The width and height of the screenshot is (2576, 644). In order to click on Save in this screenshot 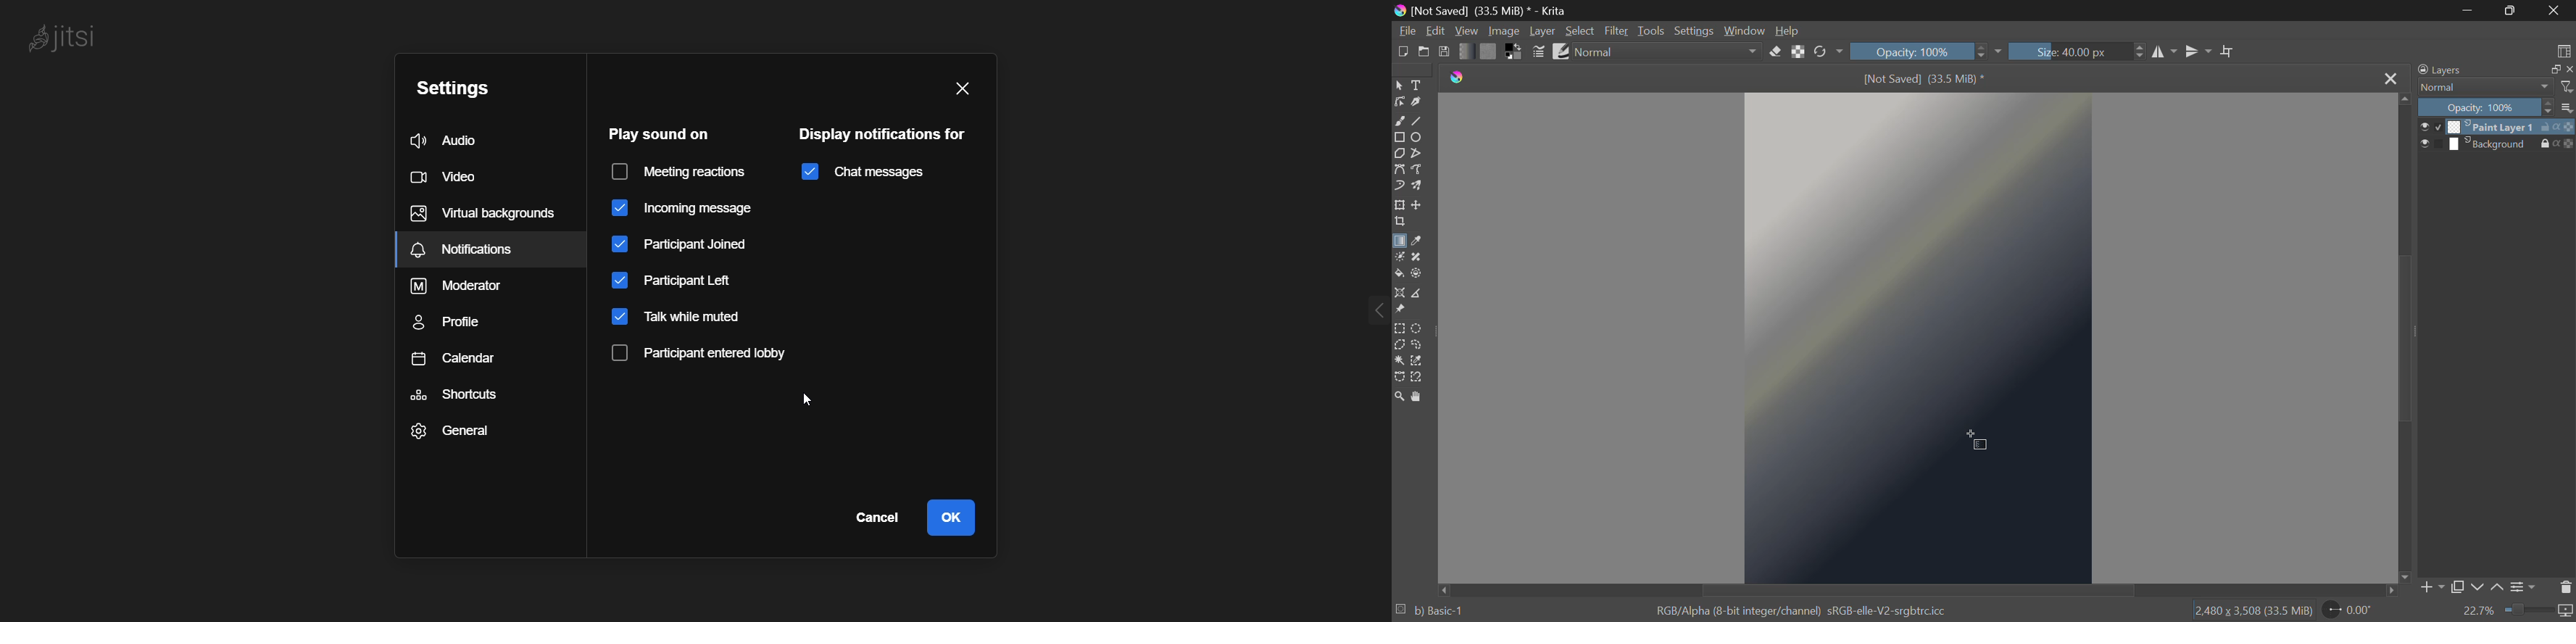, I will do `click(1445, 51)`.